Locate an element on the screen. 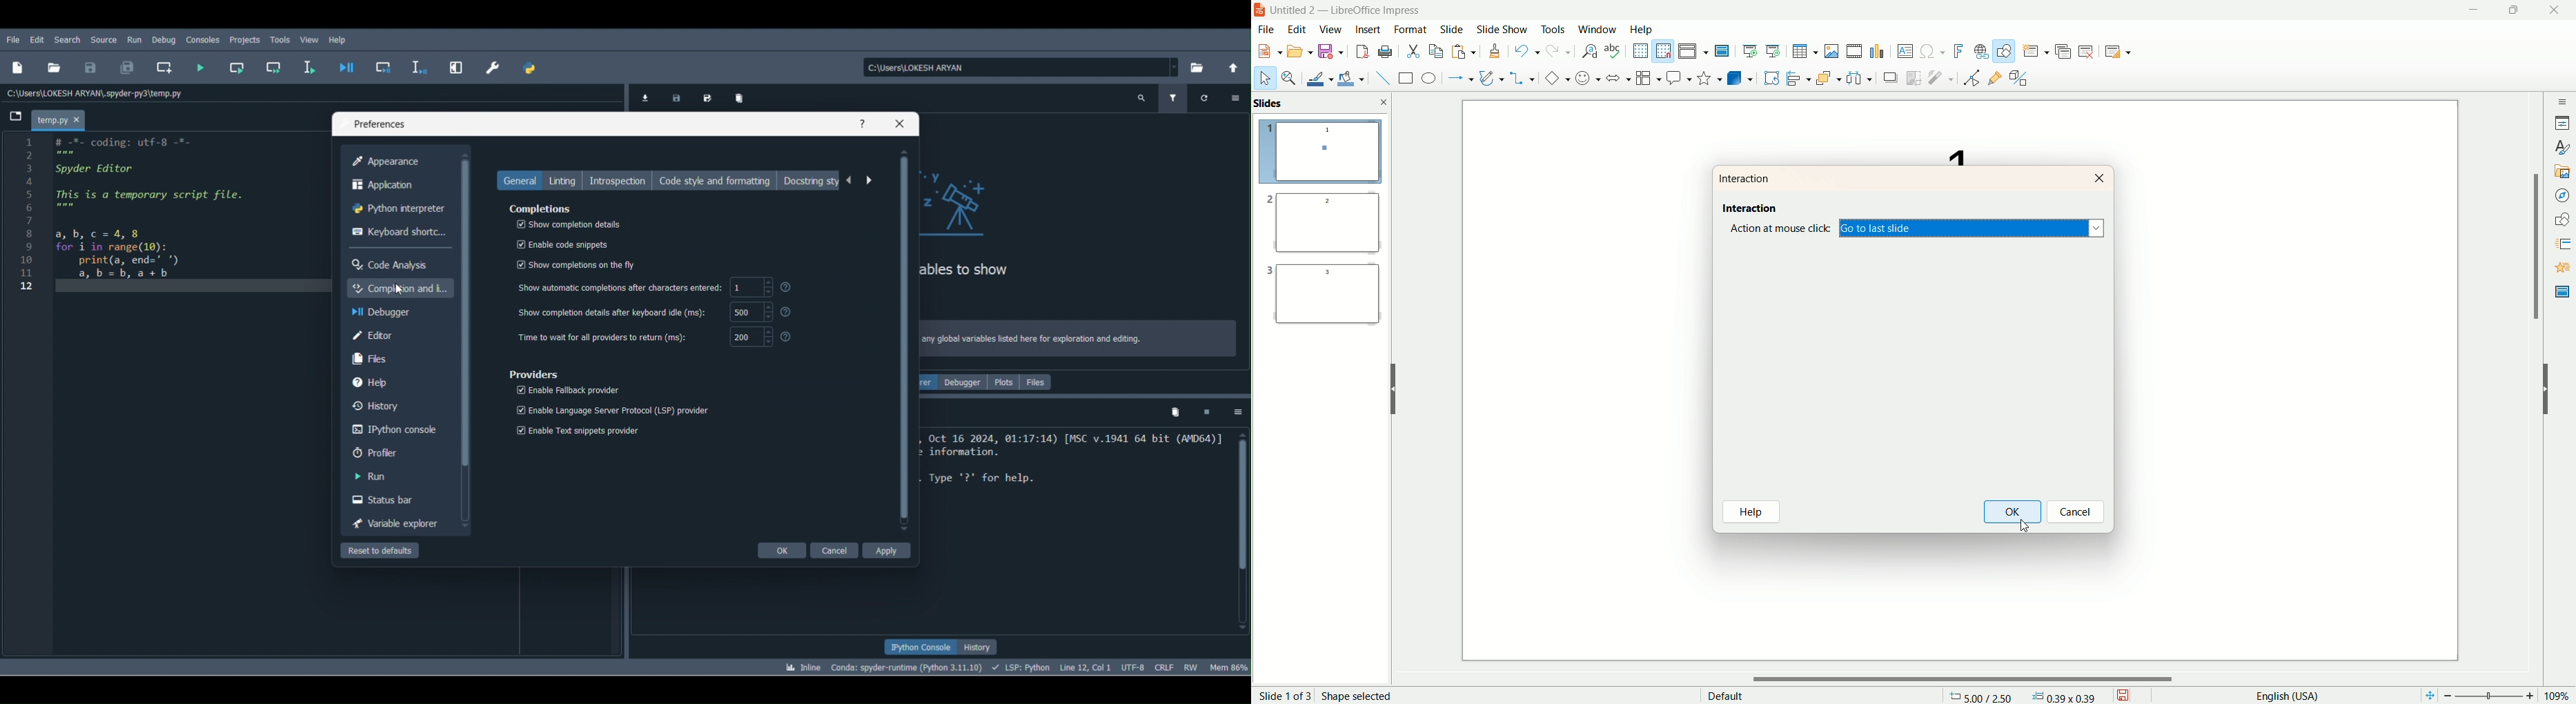 This screenshot has height=728, width=2576. shape selected is located at coordinates (1360, 694).